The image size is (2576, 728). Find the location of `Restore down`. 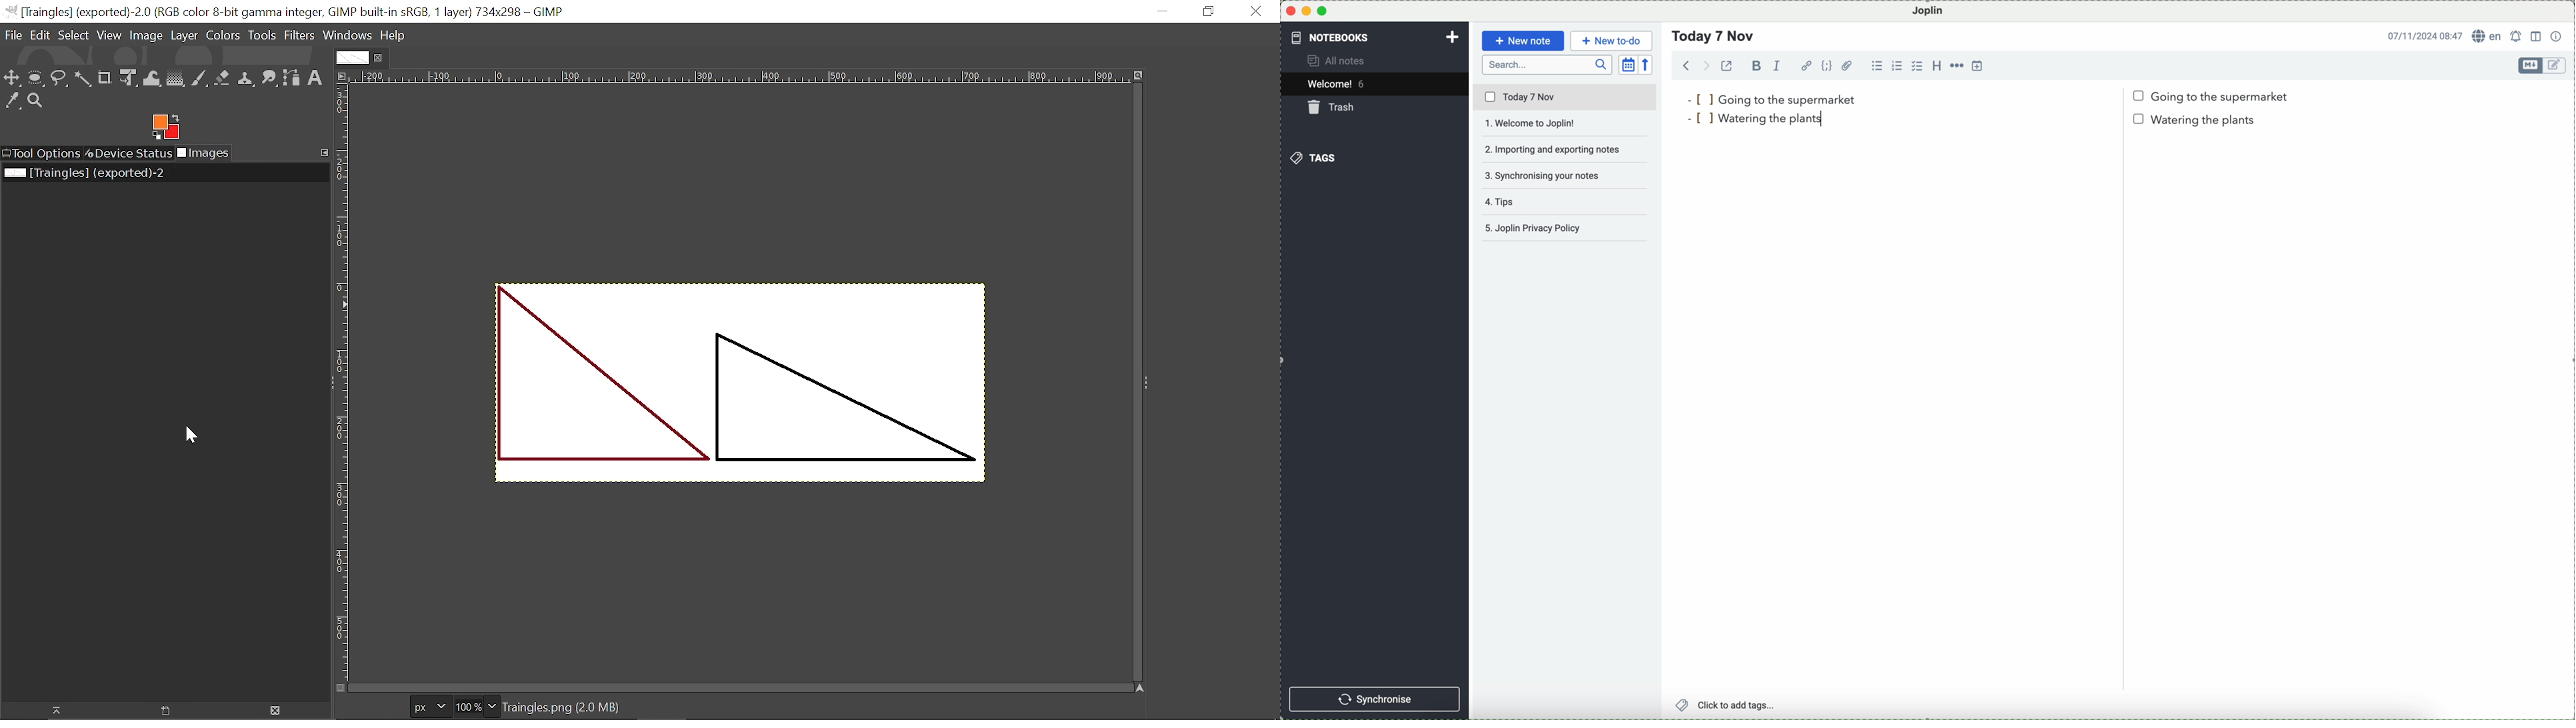

Restore down is located at coordinates (1206, 12).